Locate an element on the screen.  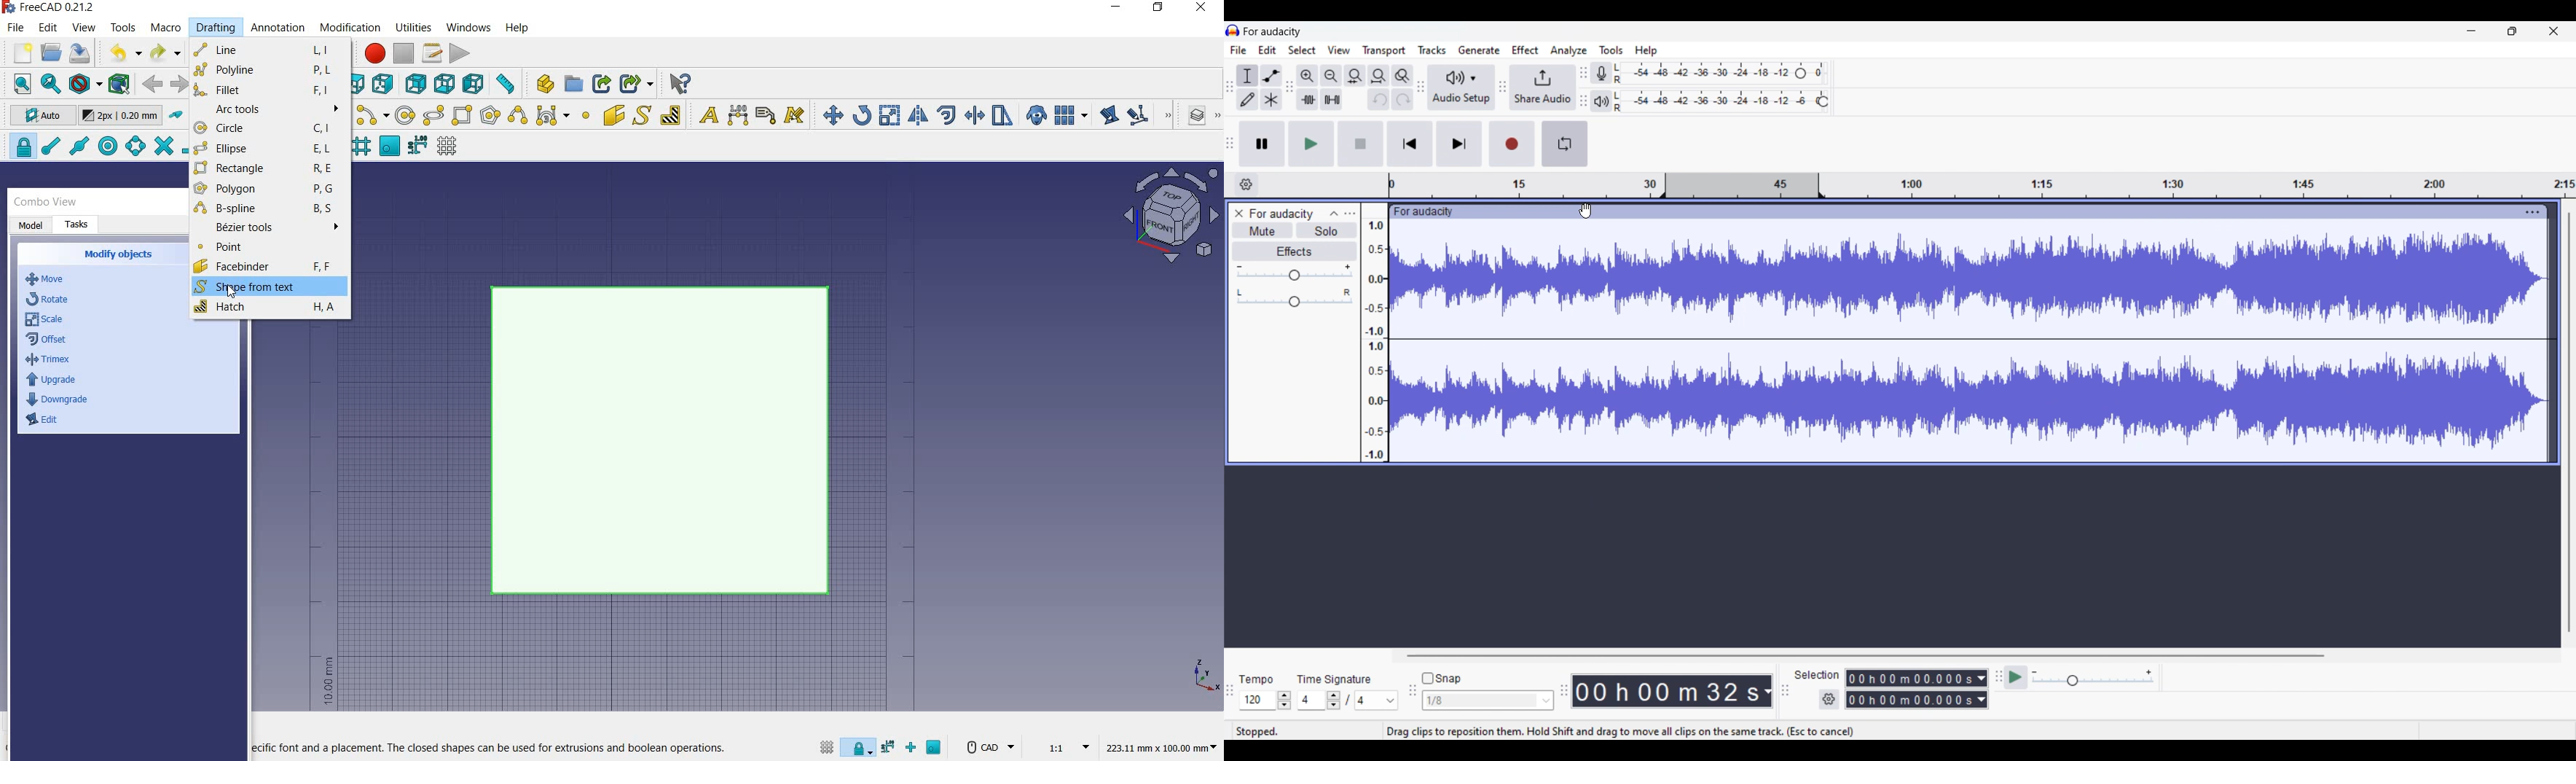
redo is located at coordinates (165, 53).